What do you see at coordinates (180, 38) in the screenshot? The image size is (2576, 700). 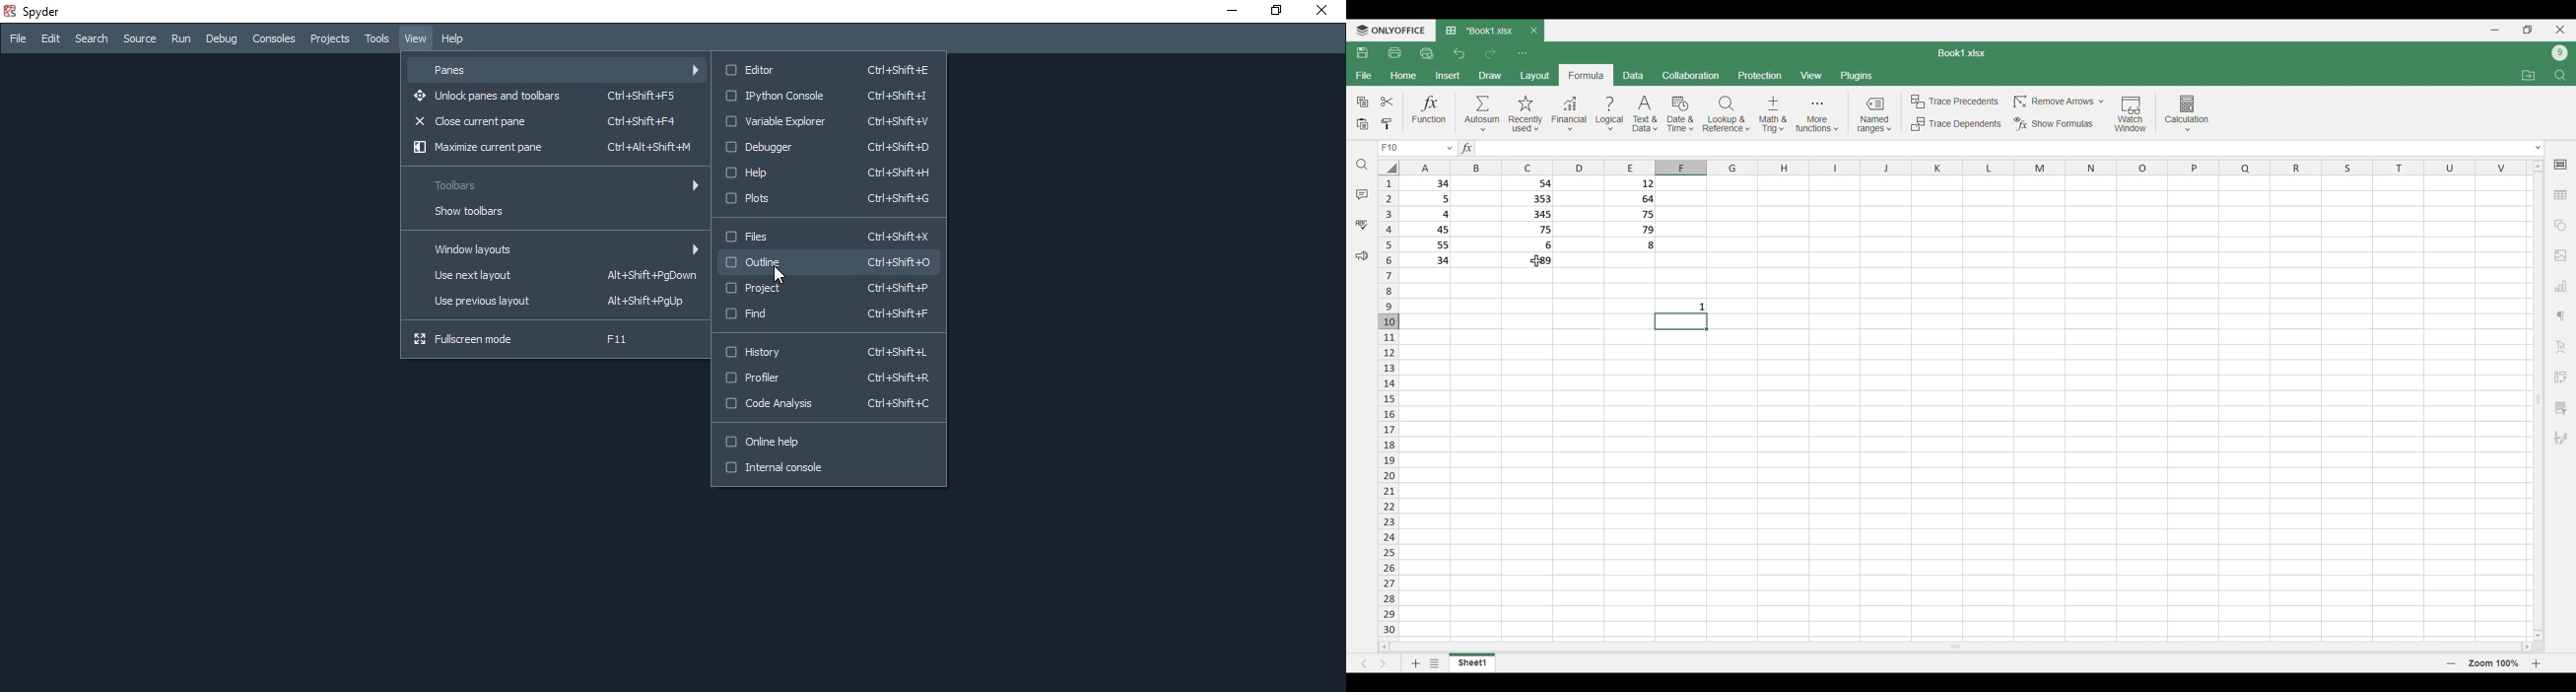 I see `Run` at bounding box center [180, 38].